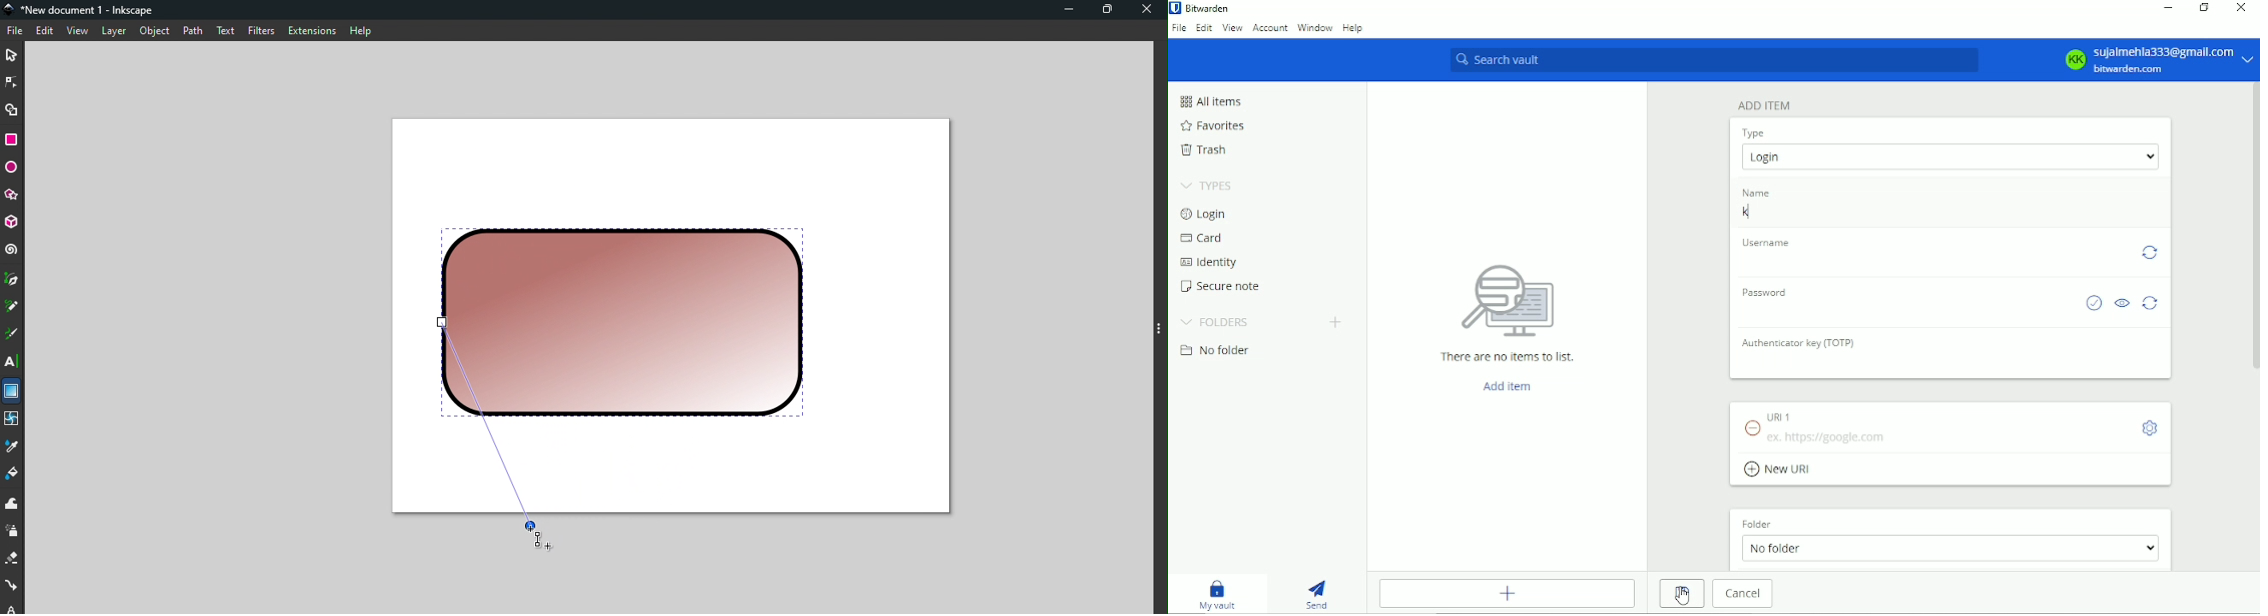  I want to click on Edit, so click(1203, 30).